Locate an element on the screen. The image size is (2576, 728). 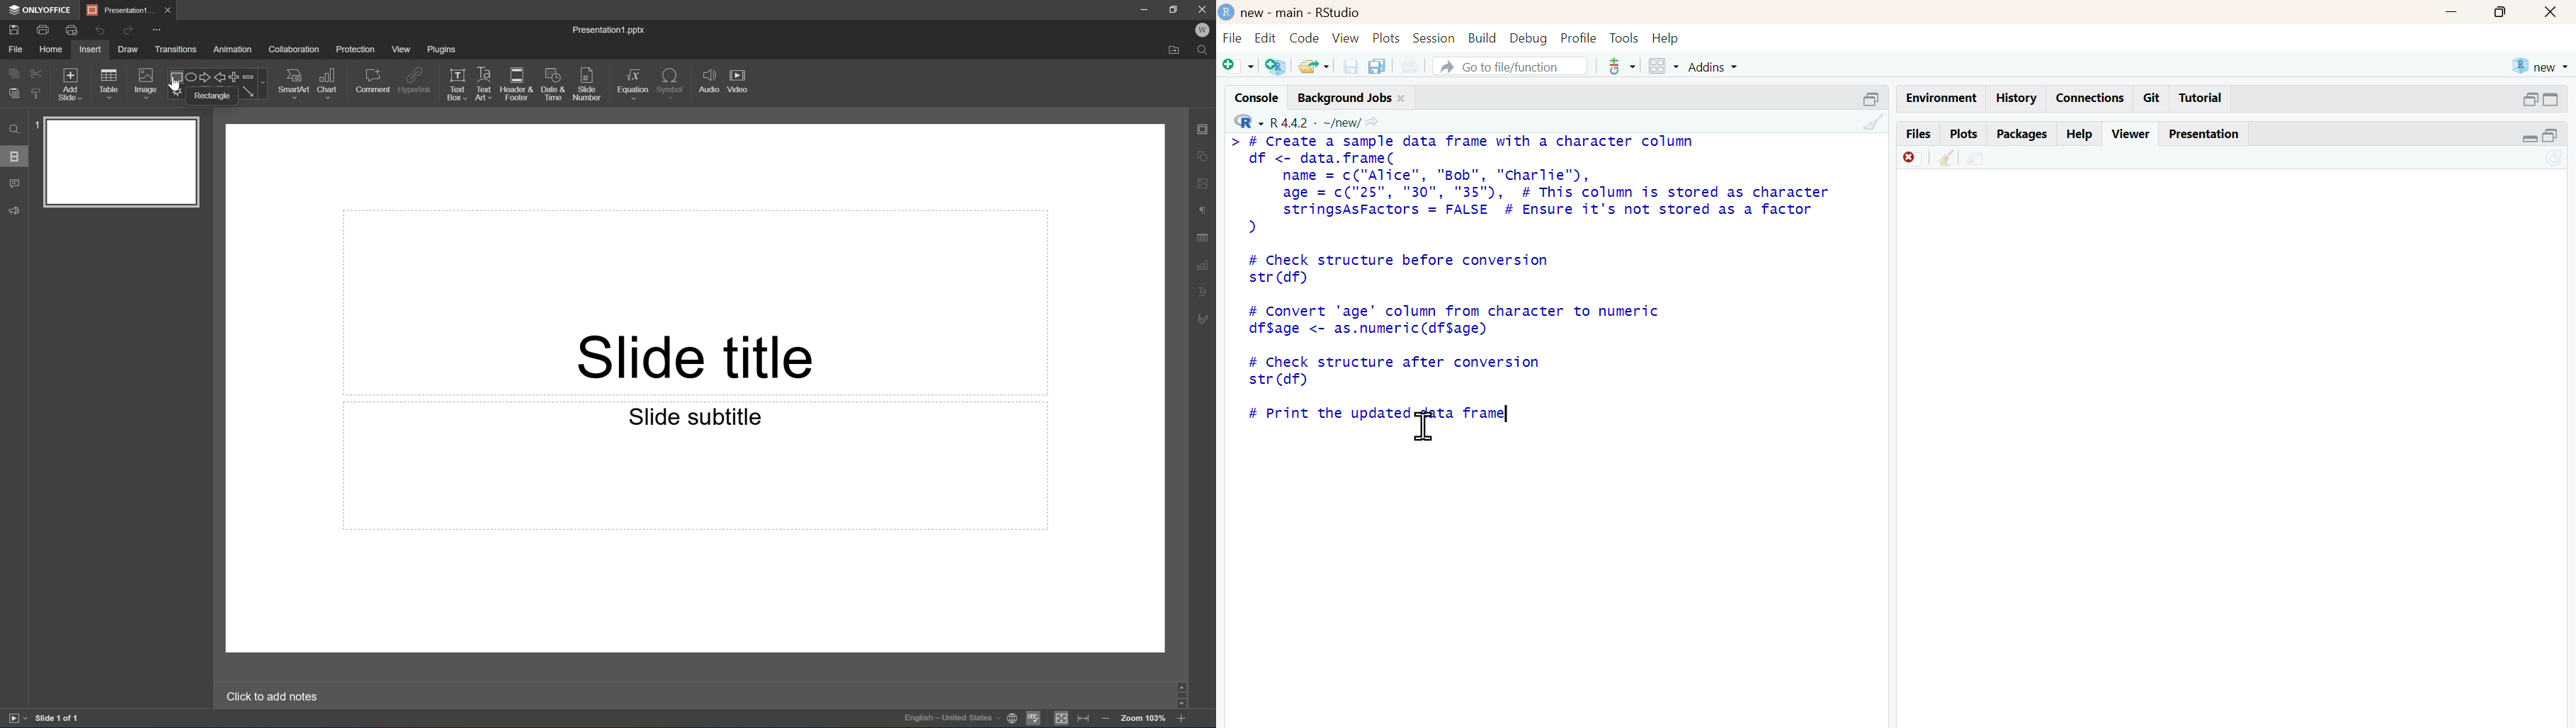
files is located at coordinates (1919, 135).